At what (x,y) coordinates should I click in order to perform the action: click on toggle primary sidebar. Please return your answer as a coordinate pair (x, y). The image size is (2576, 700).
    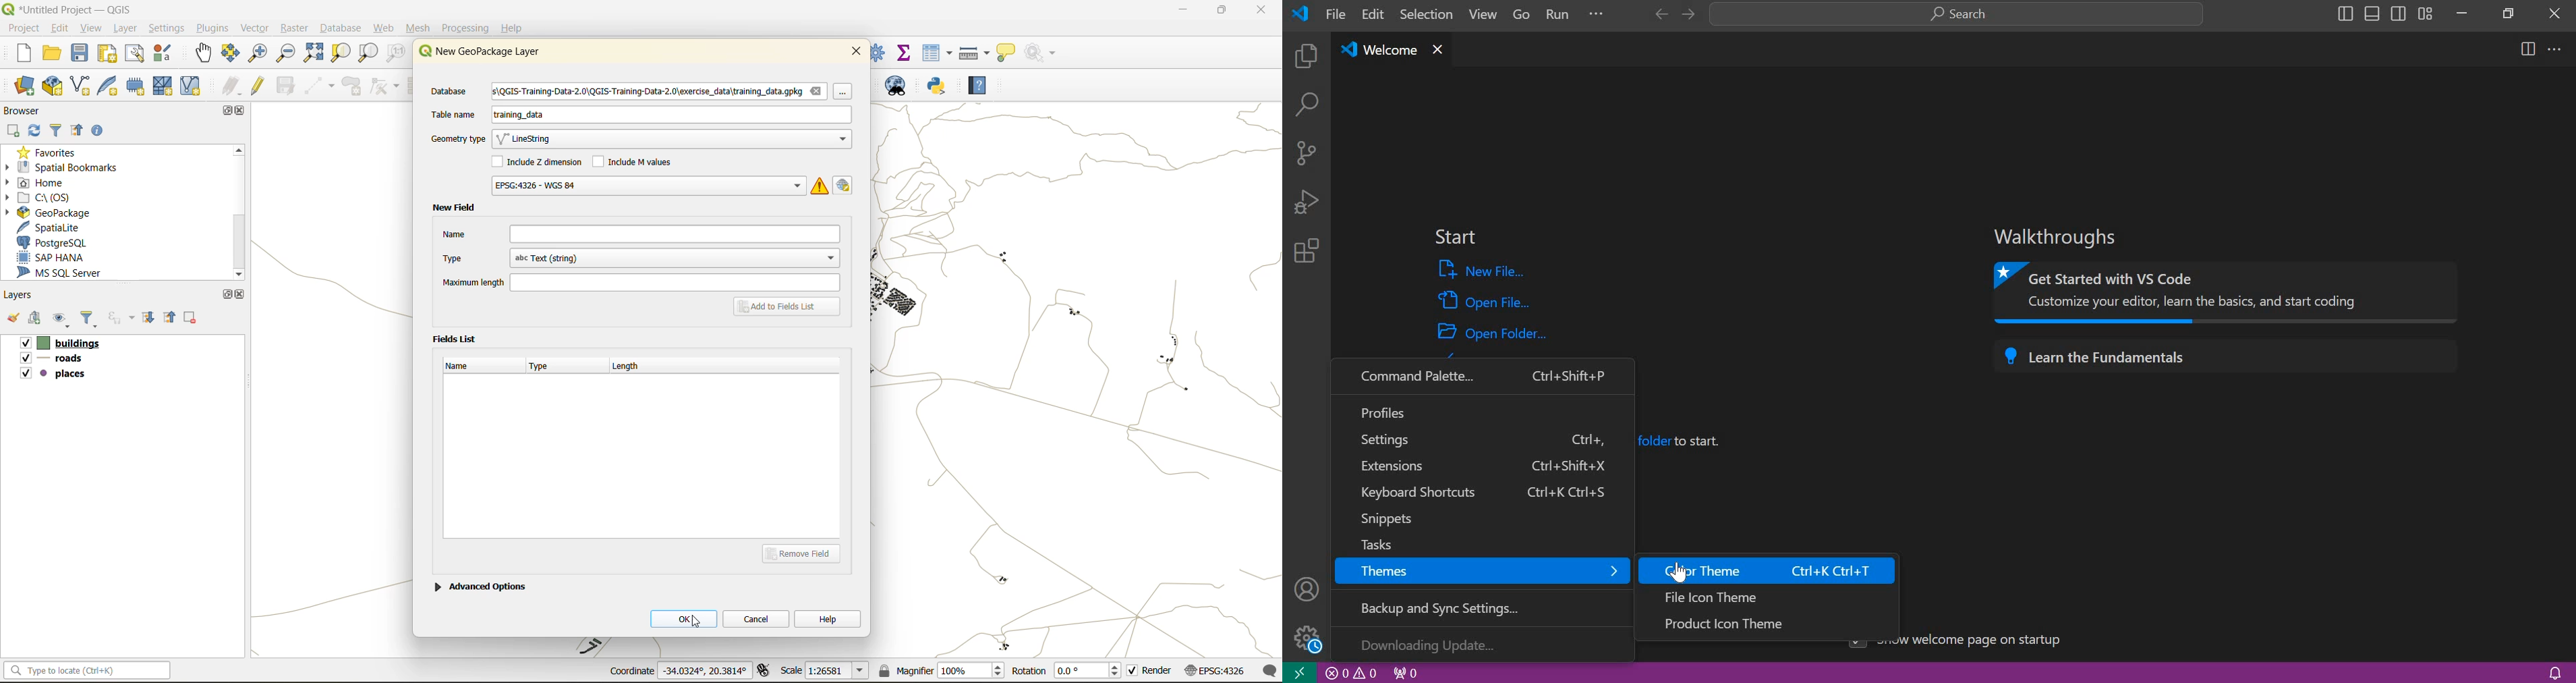
    Looking at the image, I should click on (2343, 13).